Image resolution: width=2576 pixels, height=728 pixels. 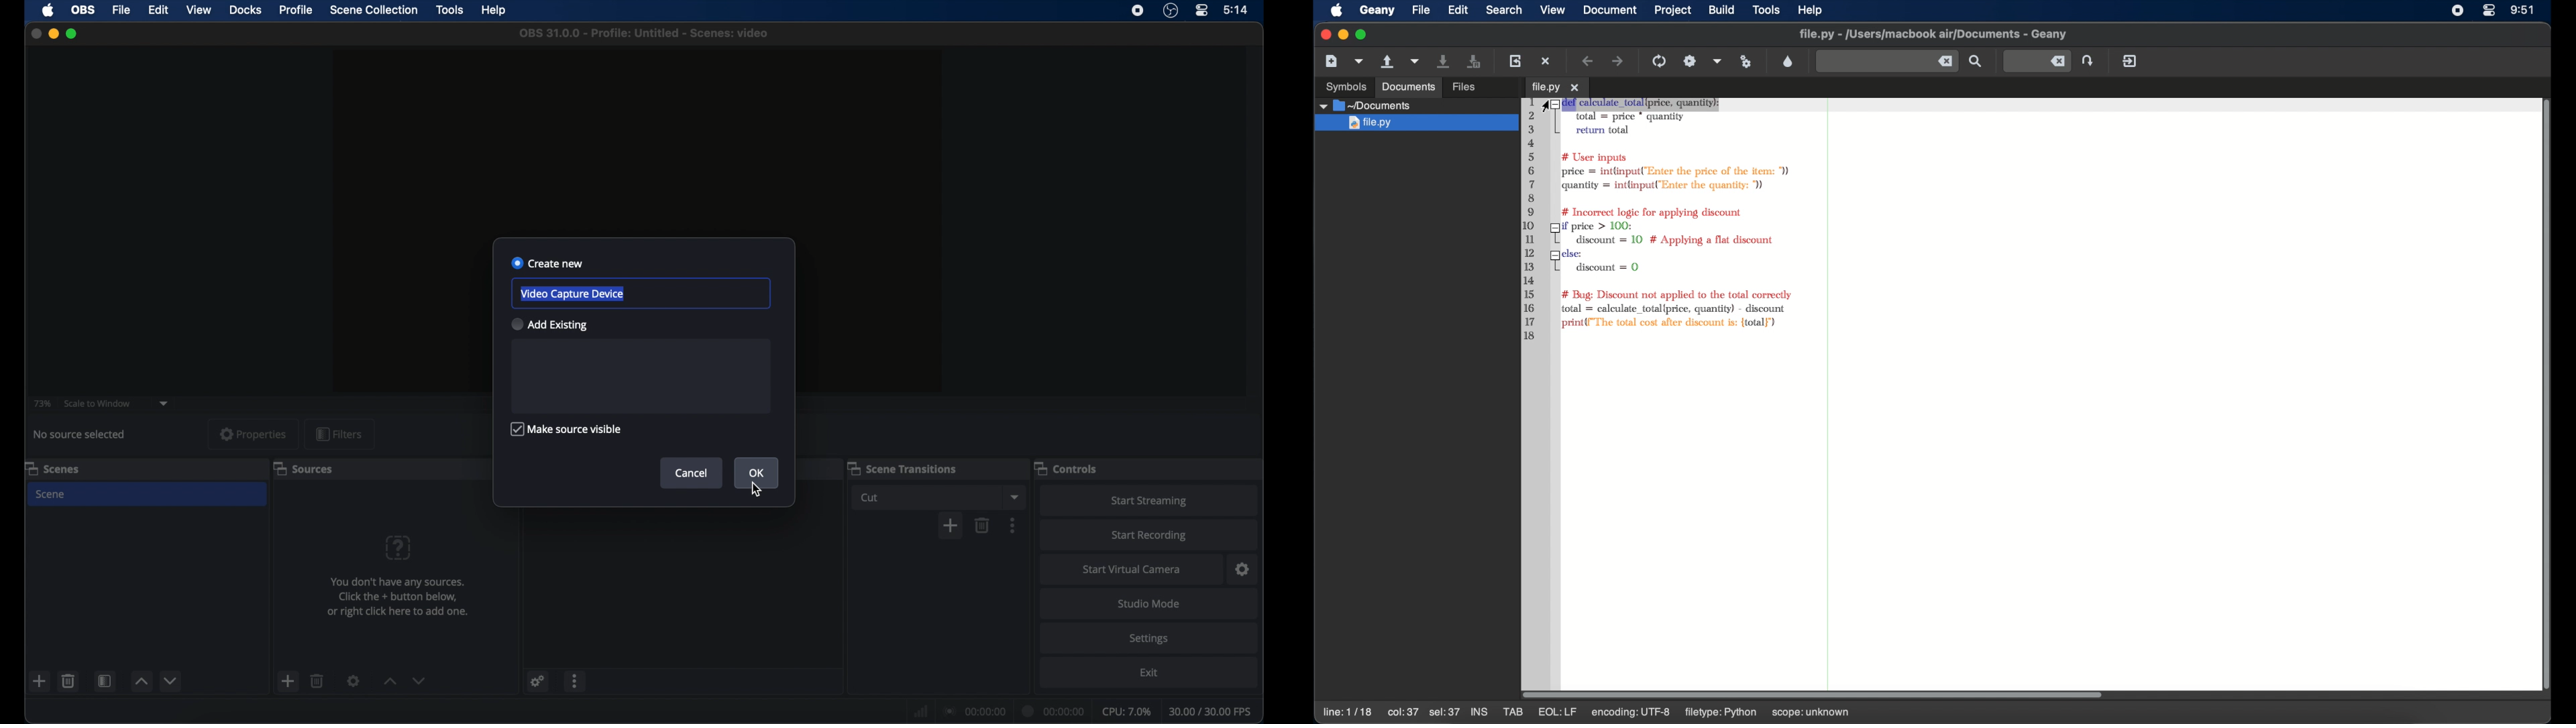 I want to click on moreoptions, so click(x=1013, y=525).